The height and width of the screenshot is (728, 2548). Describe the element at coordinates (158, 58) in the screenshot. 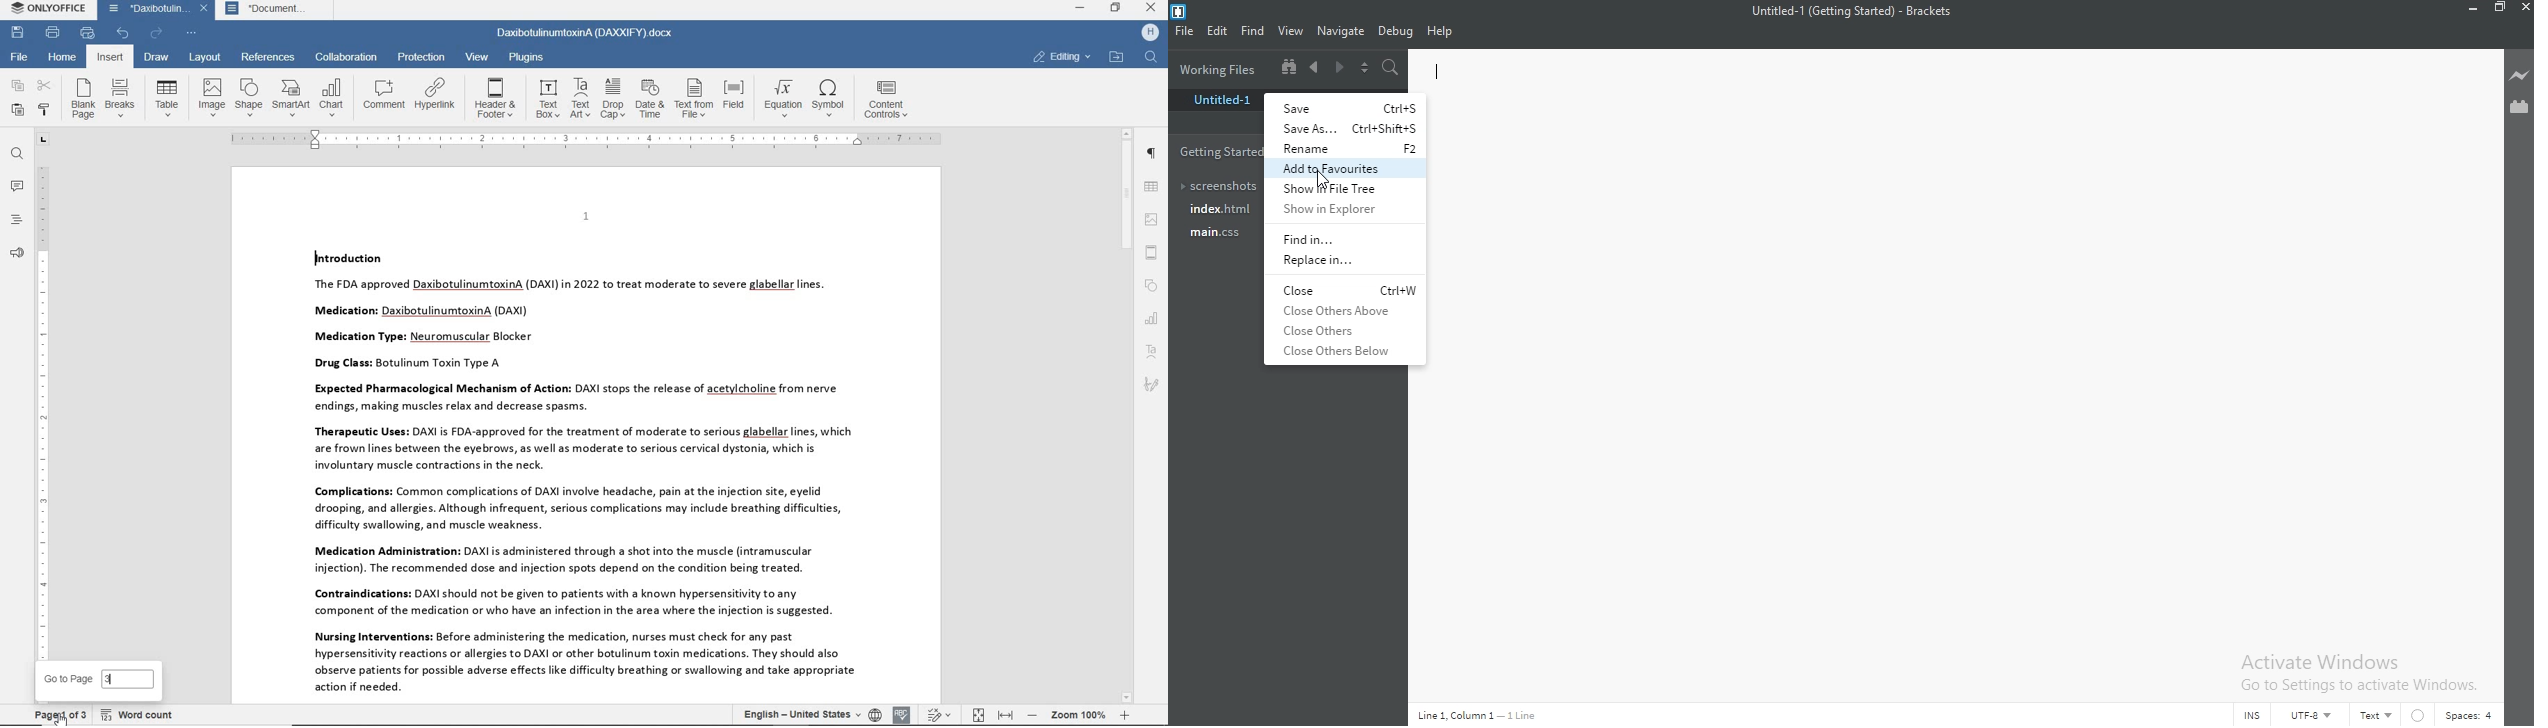

I see `draw` at that location.